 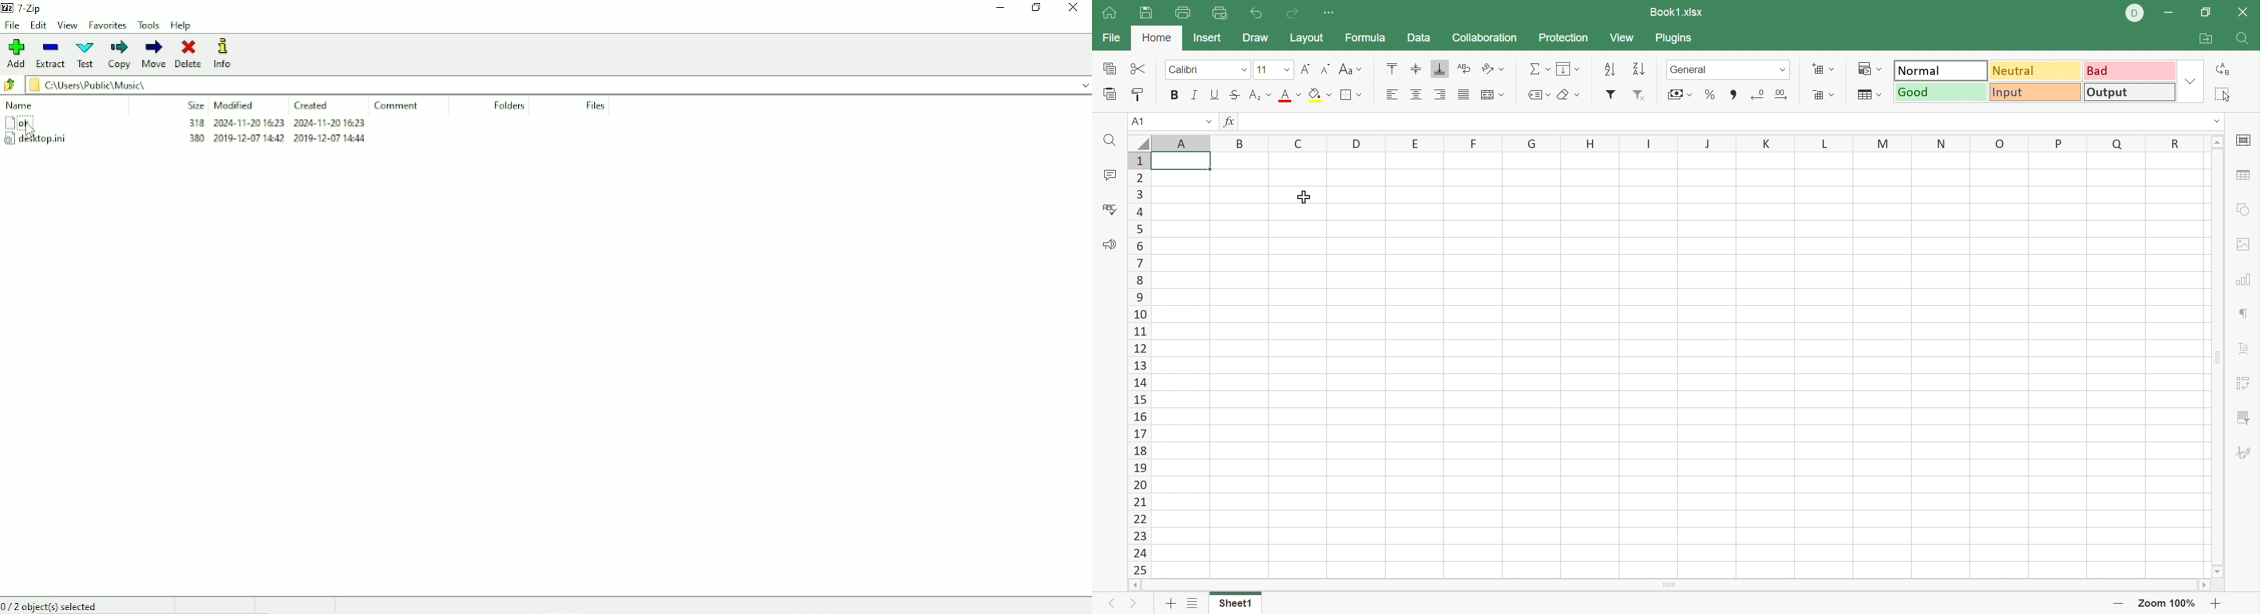 What do you see at coordinates (1538, 94) in the screenshot?
I see `Named ranges` at bounding box center [1538, 94].